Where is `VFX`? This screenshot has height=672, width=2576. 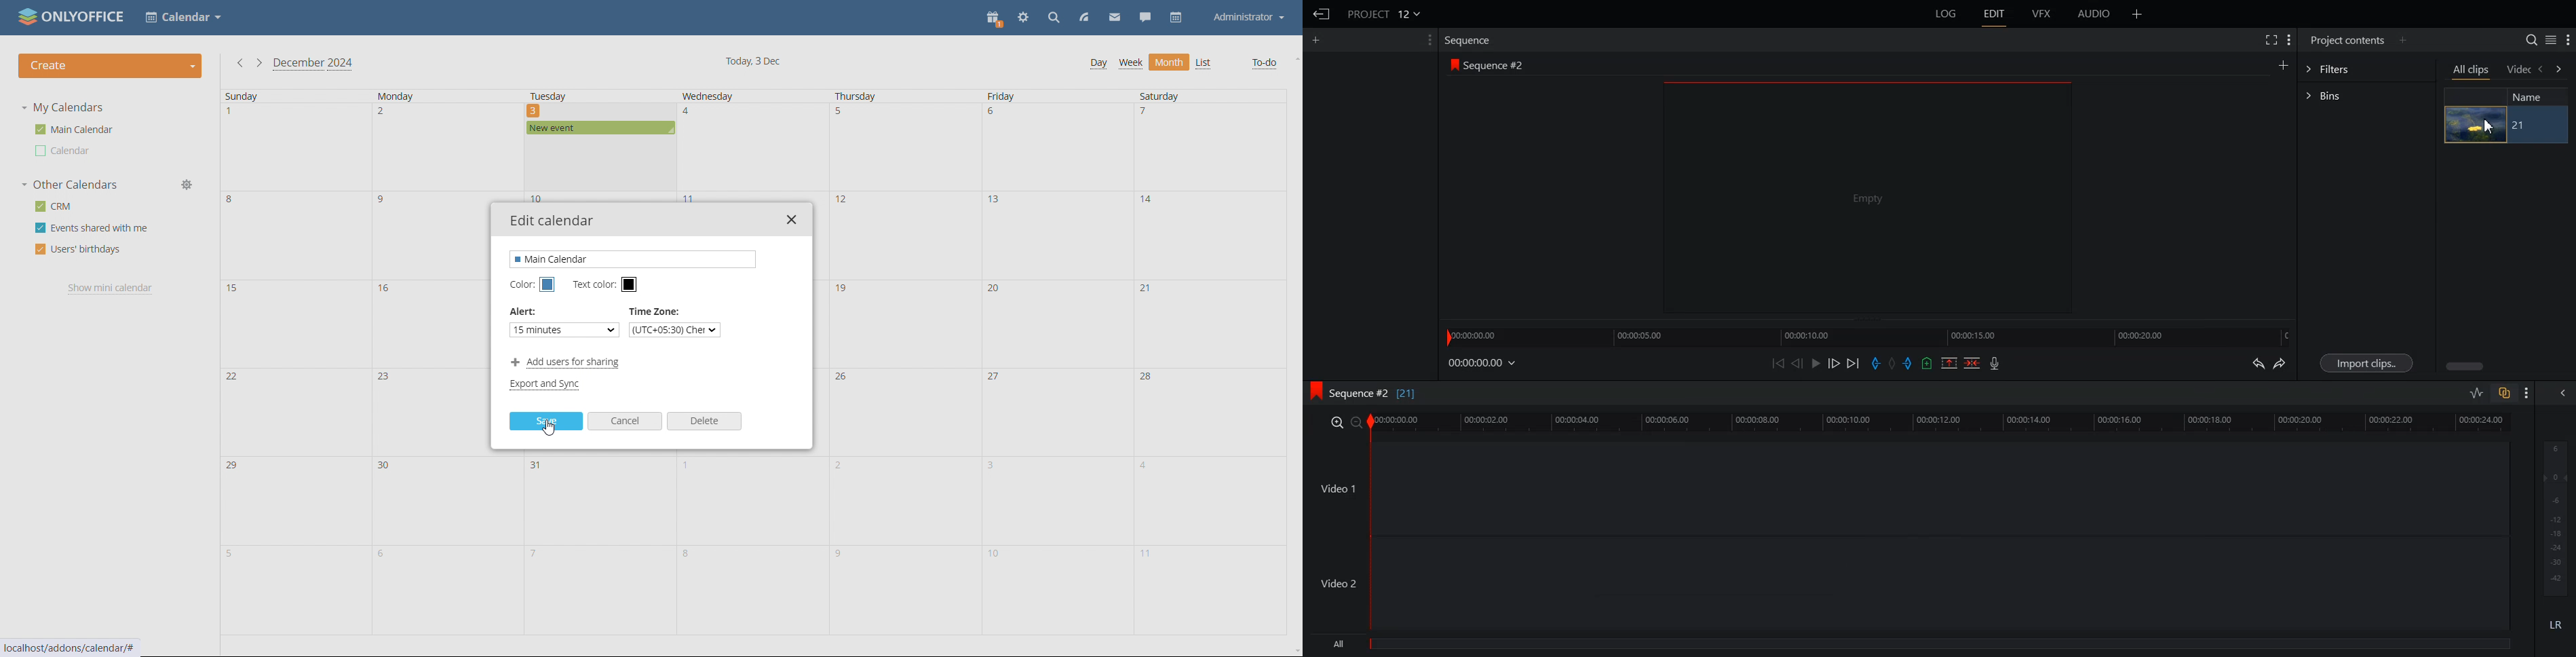
VFX is located at coordinates (2042, 14).